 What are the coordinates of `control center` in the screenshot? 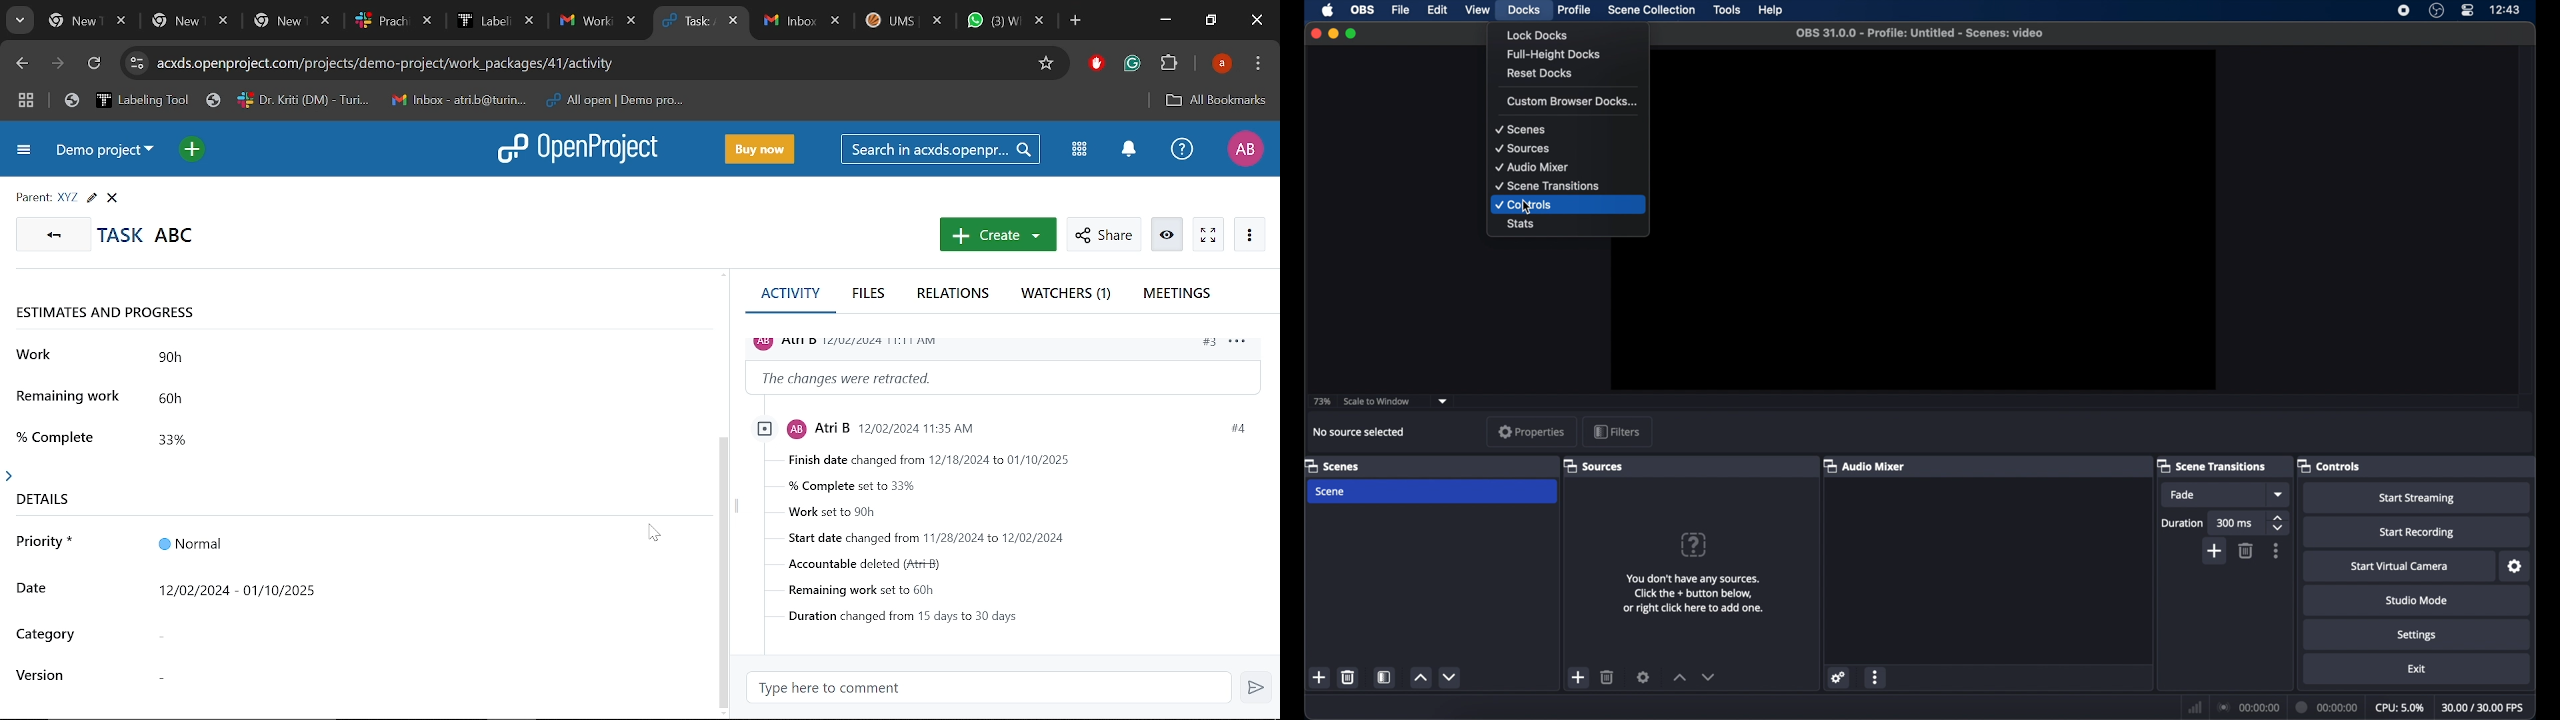 It's located at (2467, 10).